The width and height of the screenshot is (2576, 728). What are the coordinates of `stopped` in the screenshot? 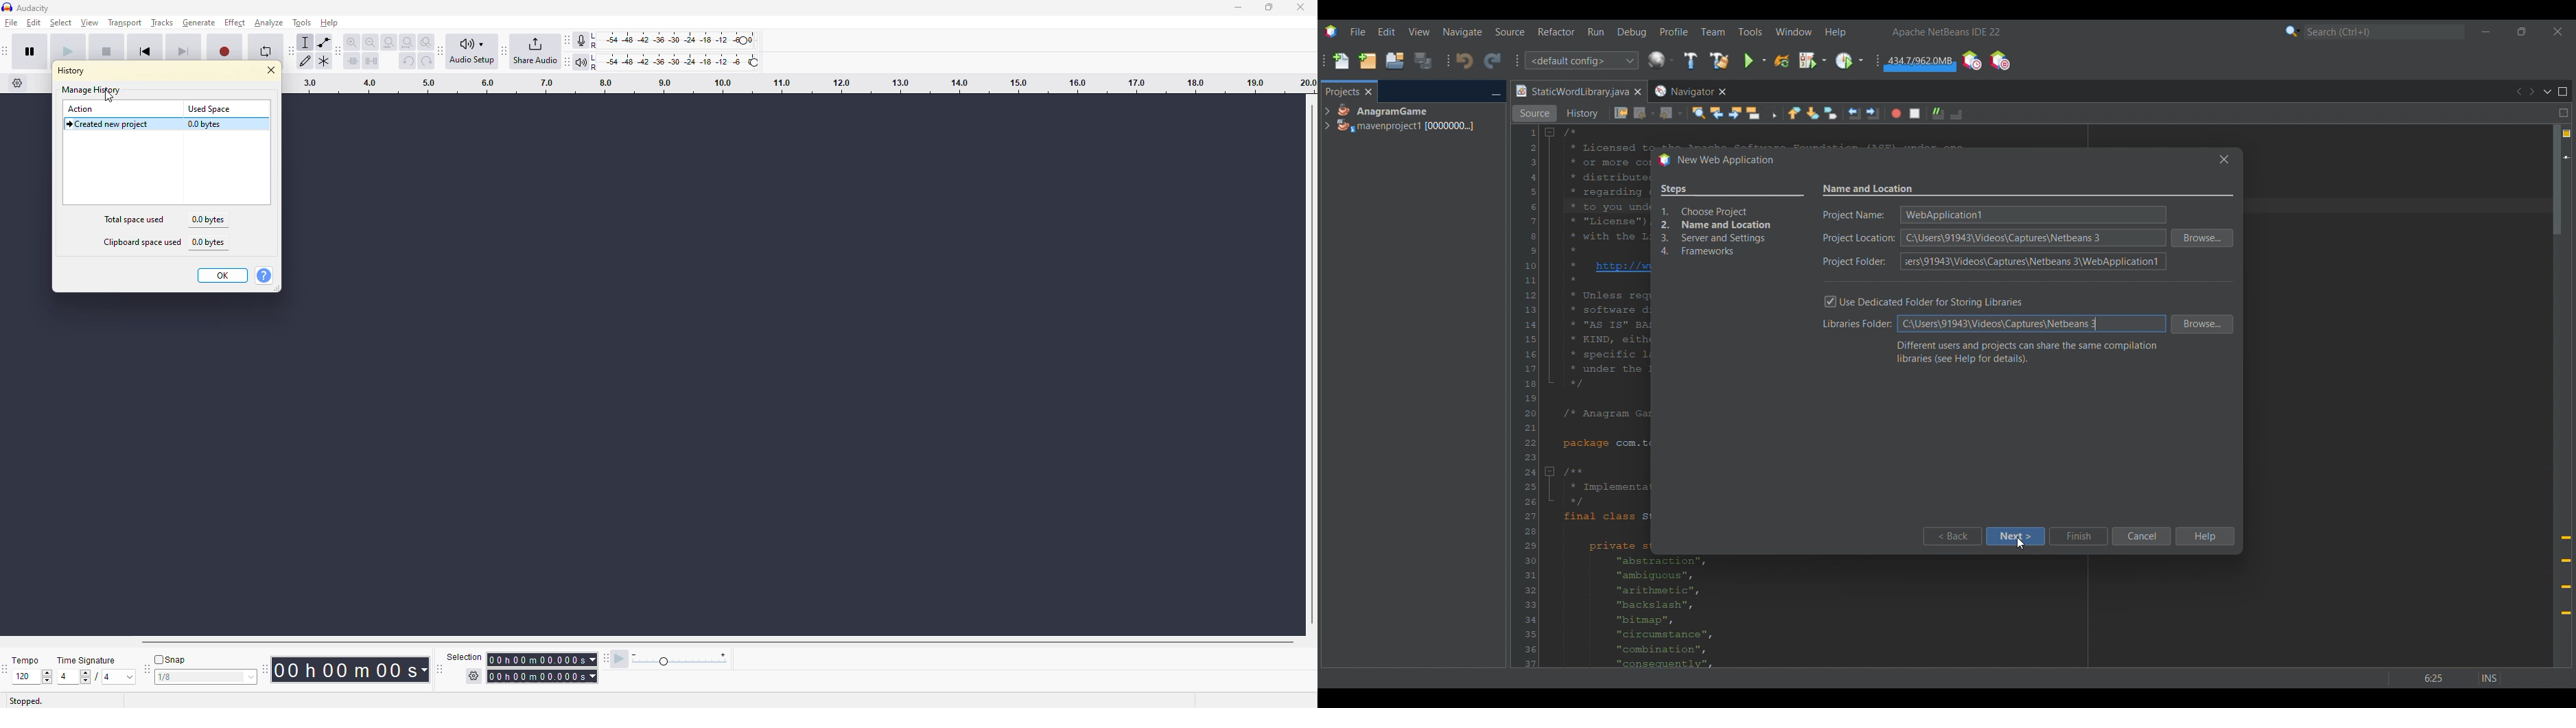 It's located at (26, 701).